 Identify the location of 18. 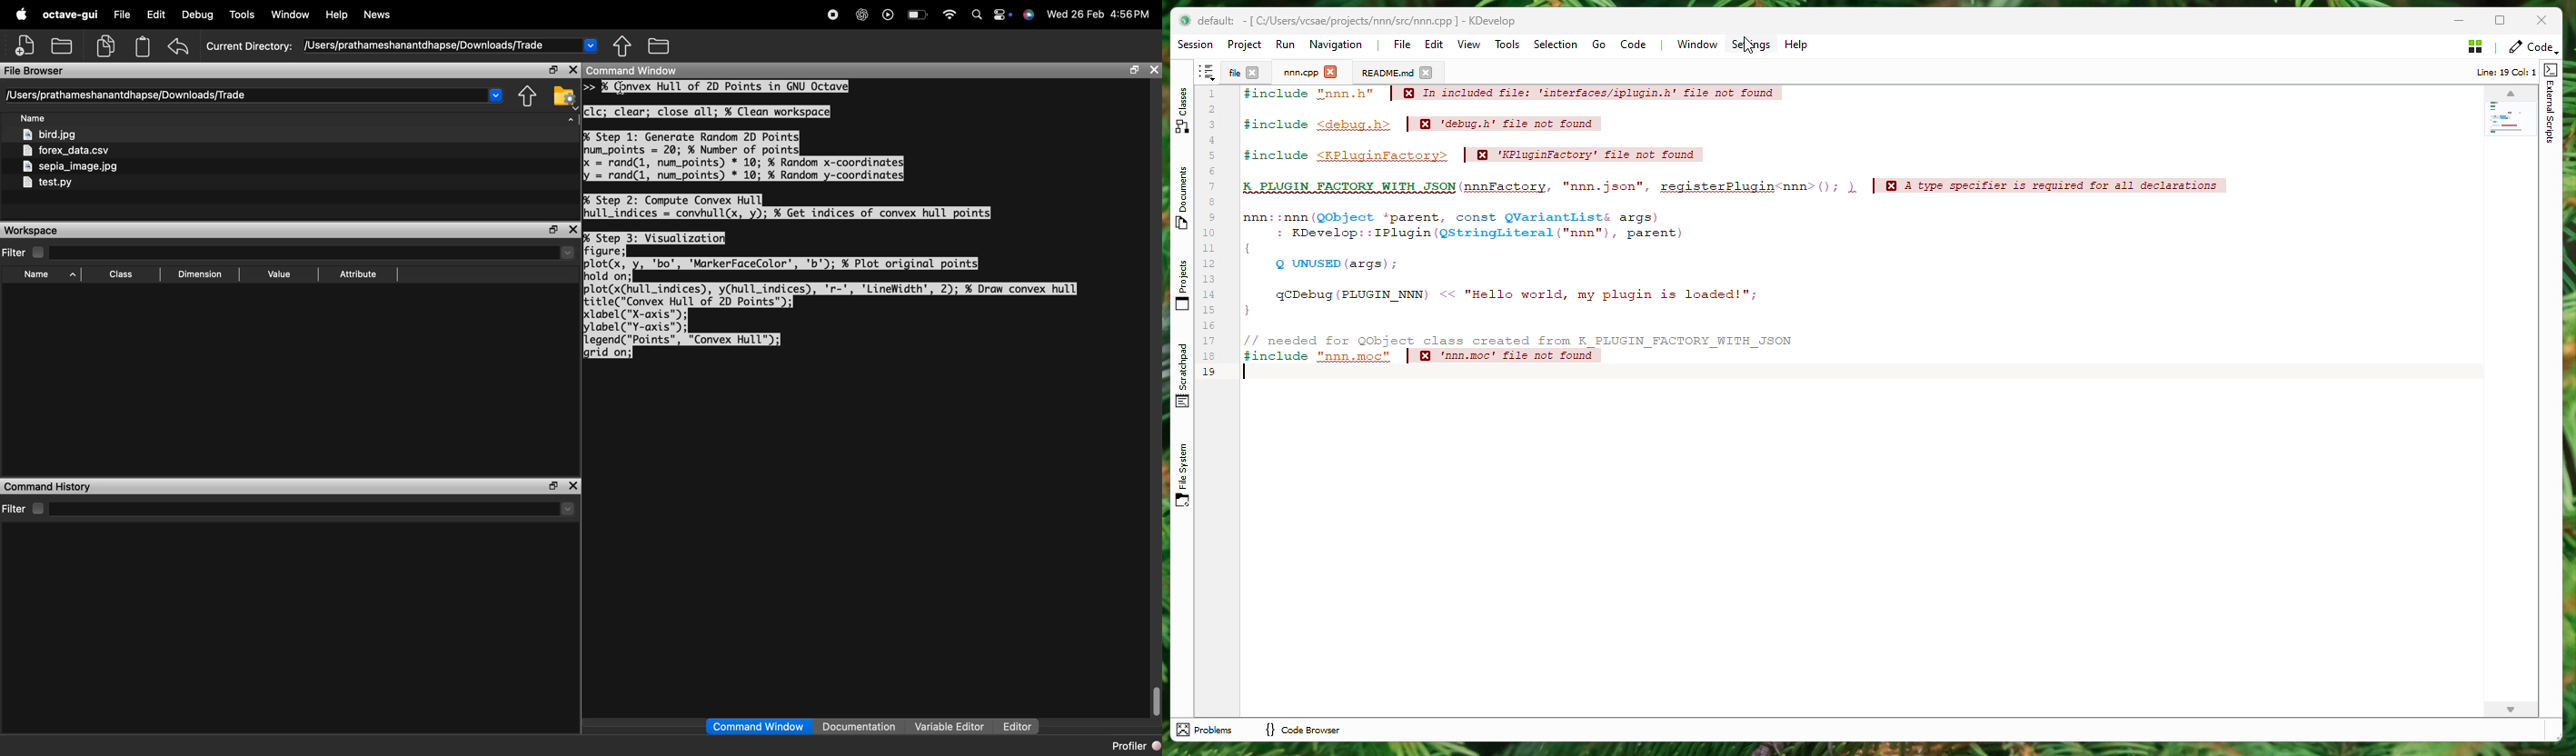
(1210, 356).